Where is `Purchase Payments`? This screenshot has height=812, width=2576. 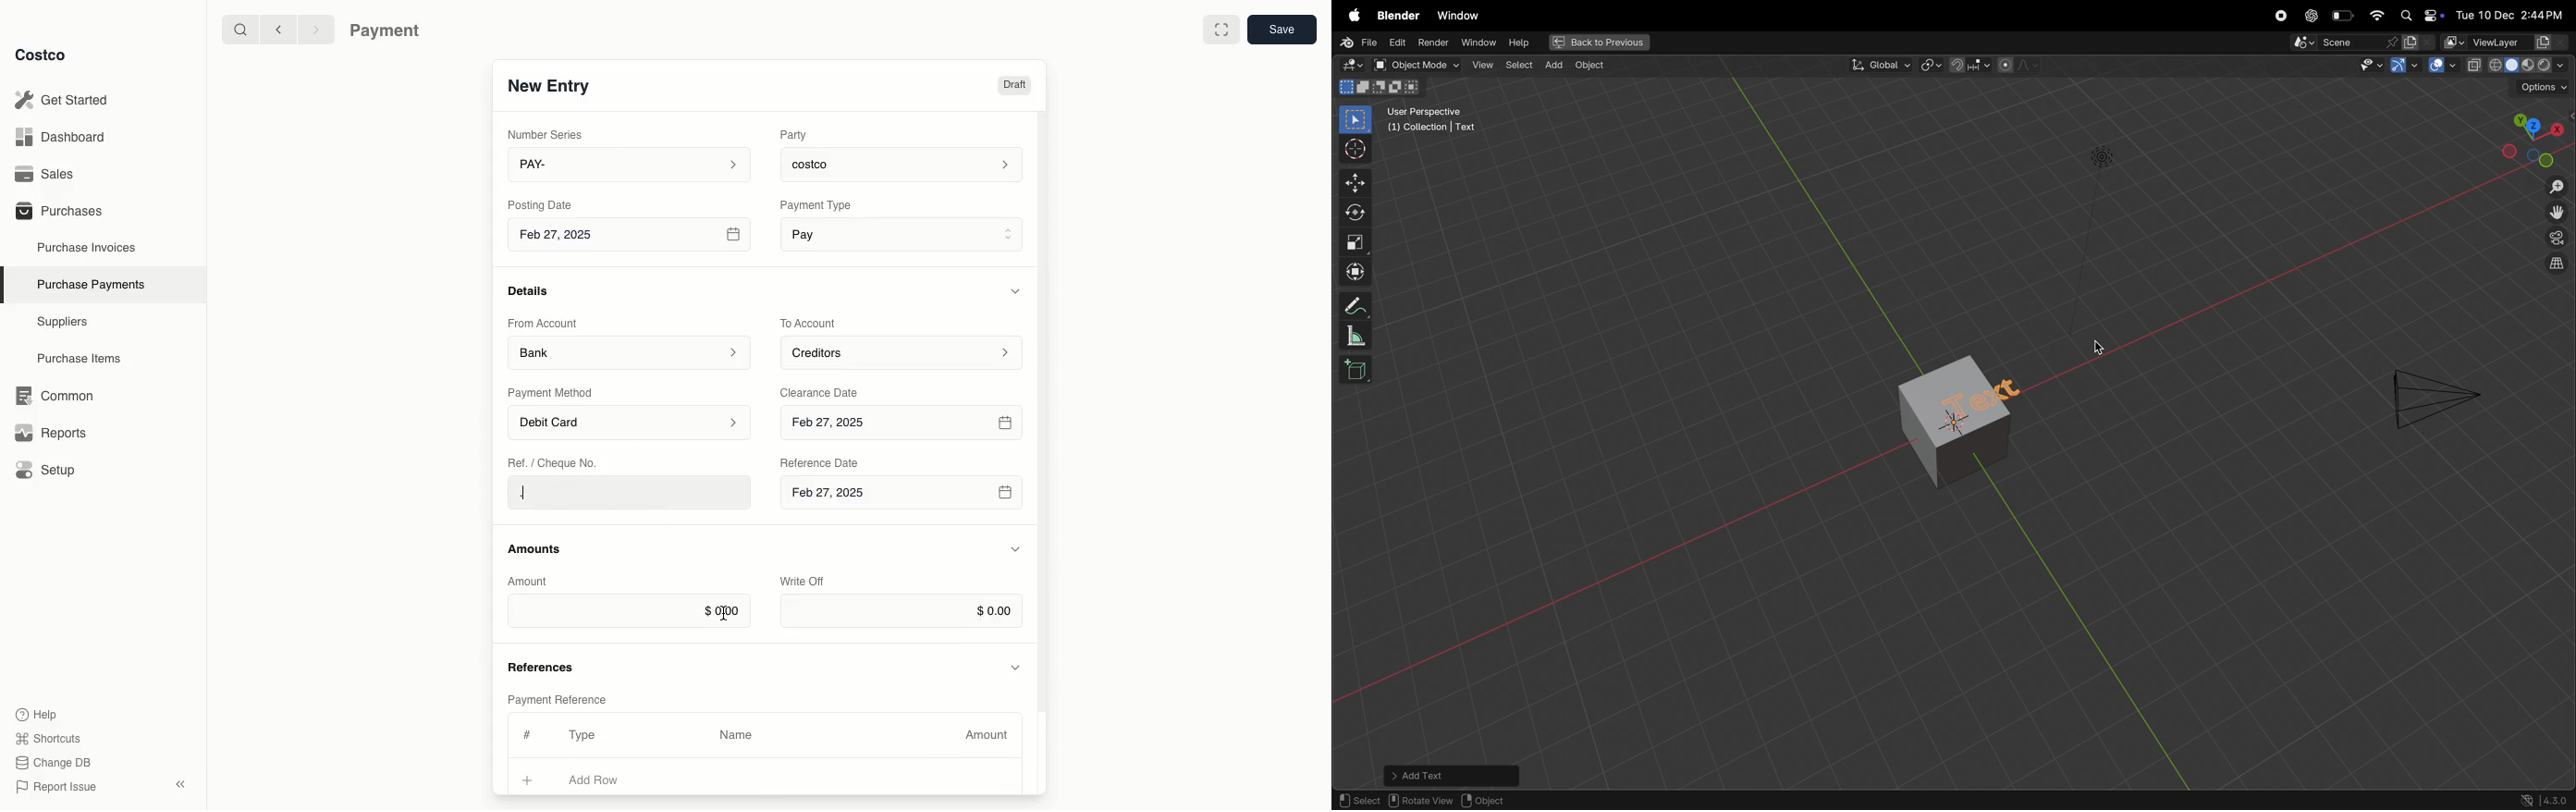 Purchase Payments is located at coordinates (90, 283).